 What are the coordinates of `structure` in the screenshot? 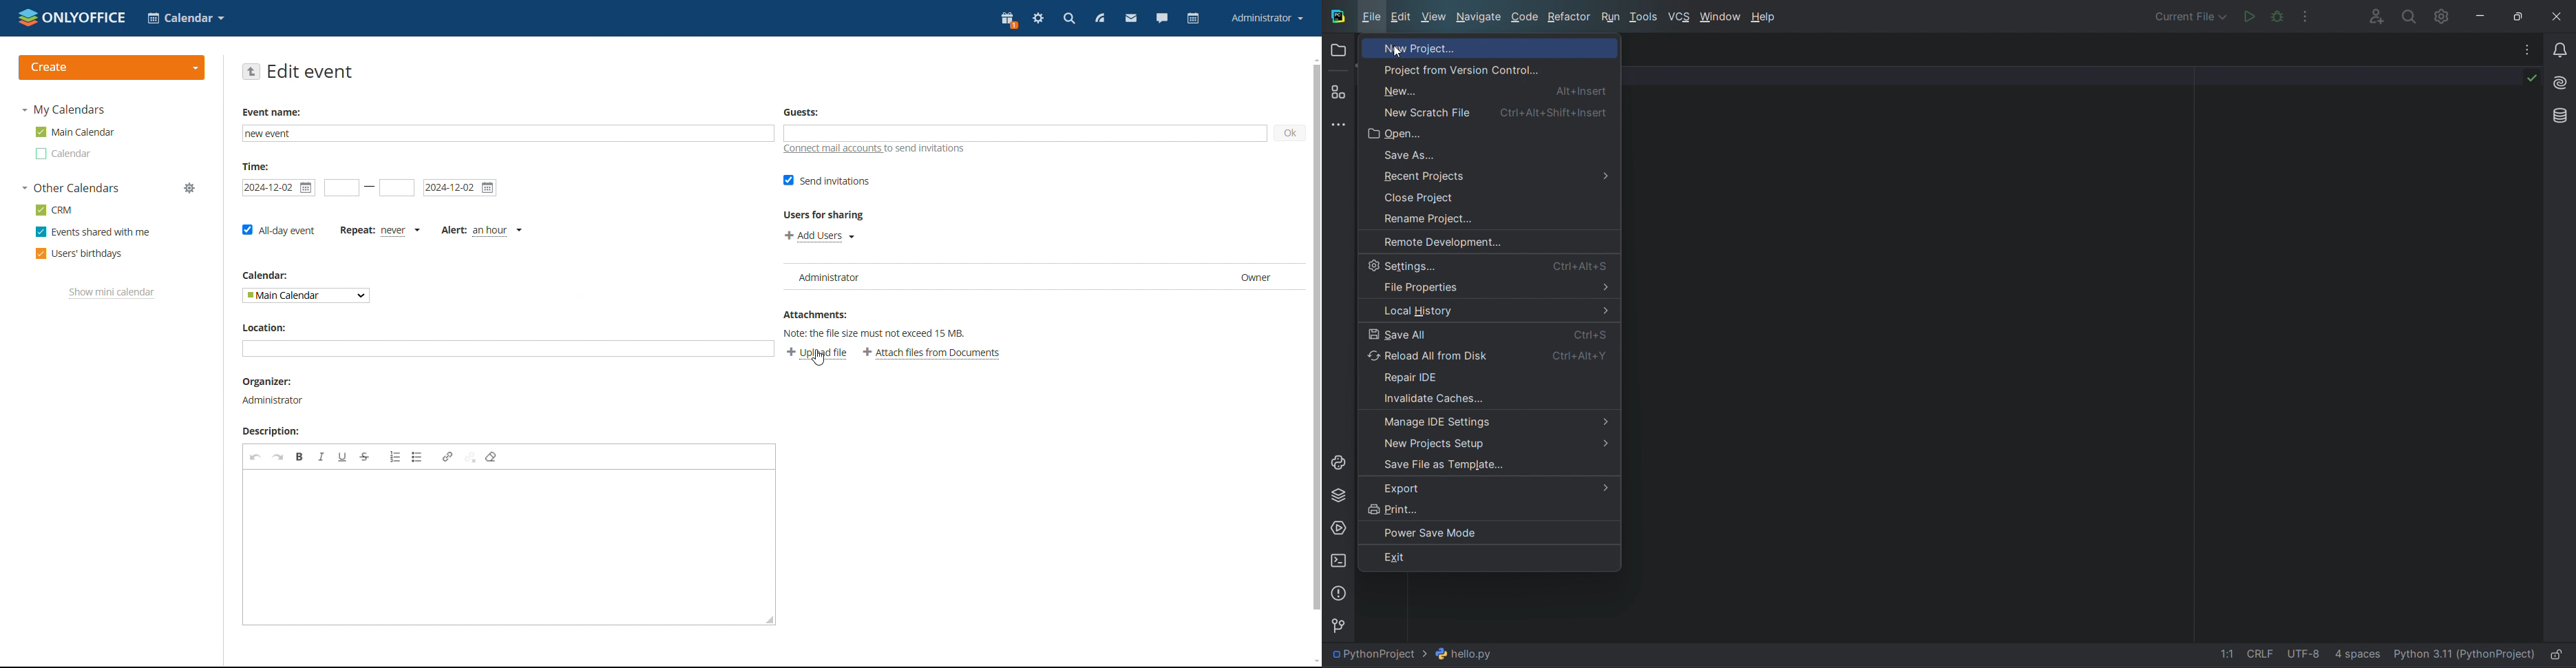 It's located at (1339, 93).